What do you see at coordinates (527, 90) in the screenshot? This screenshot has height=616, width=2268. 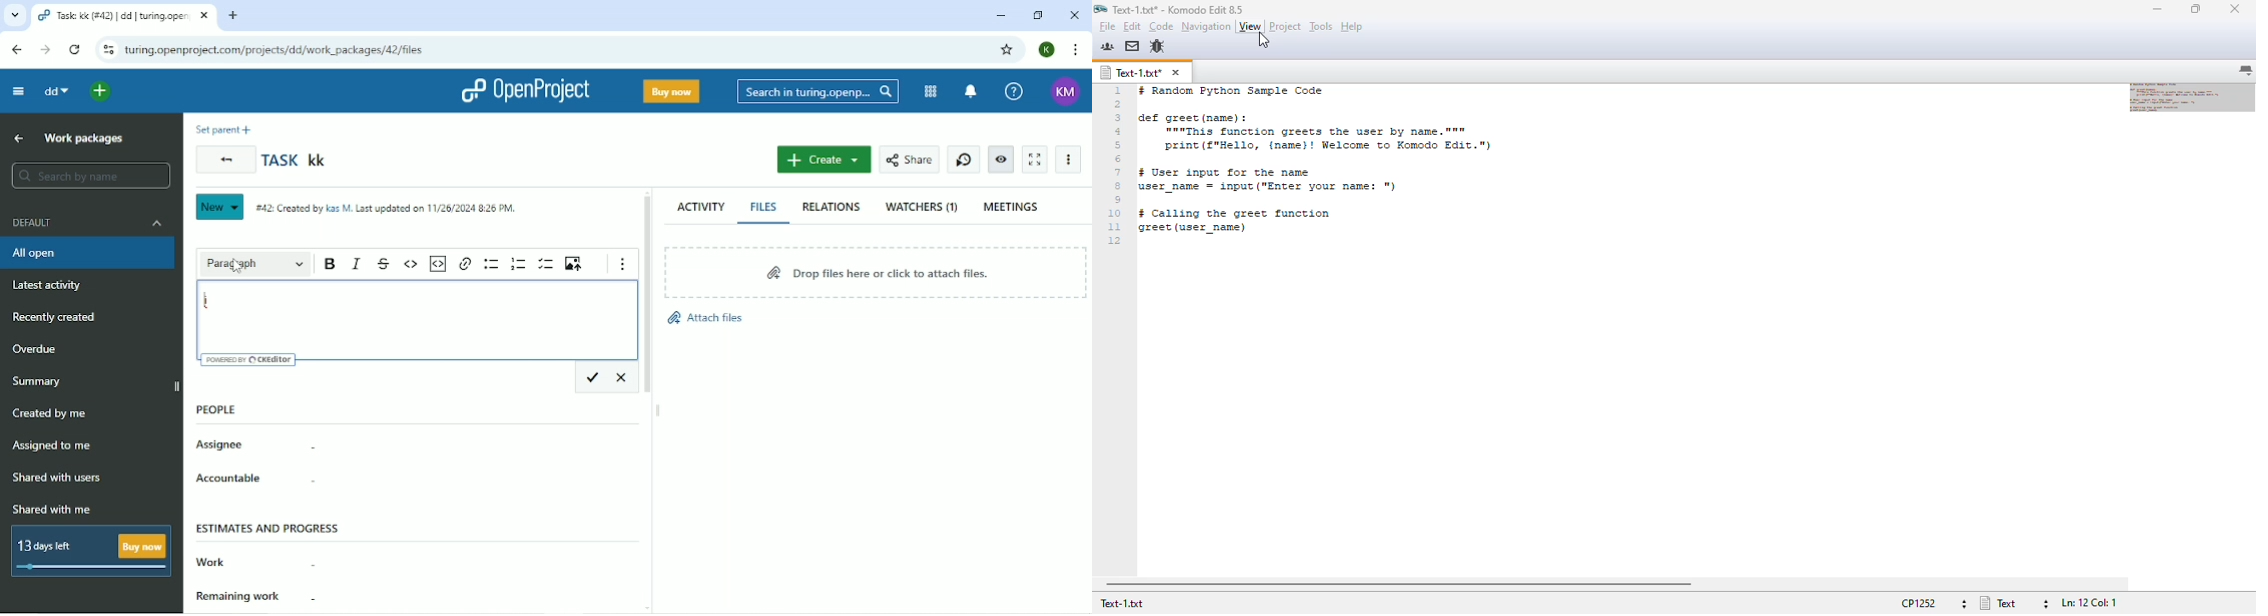 I see `OpenProject` at bounding box center [527, 90].